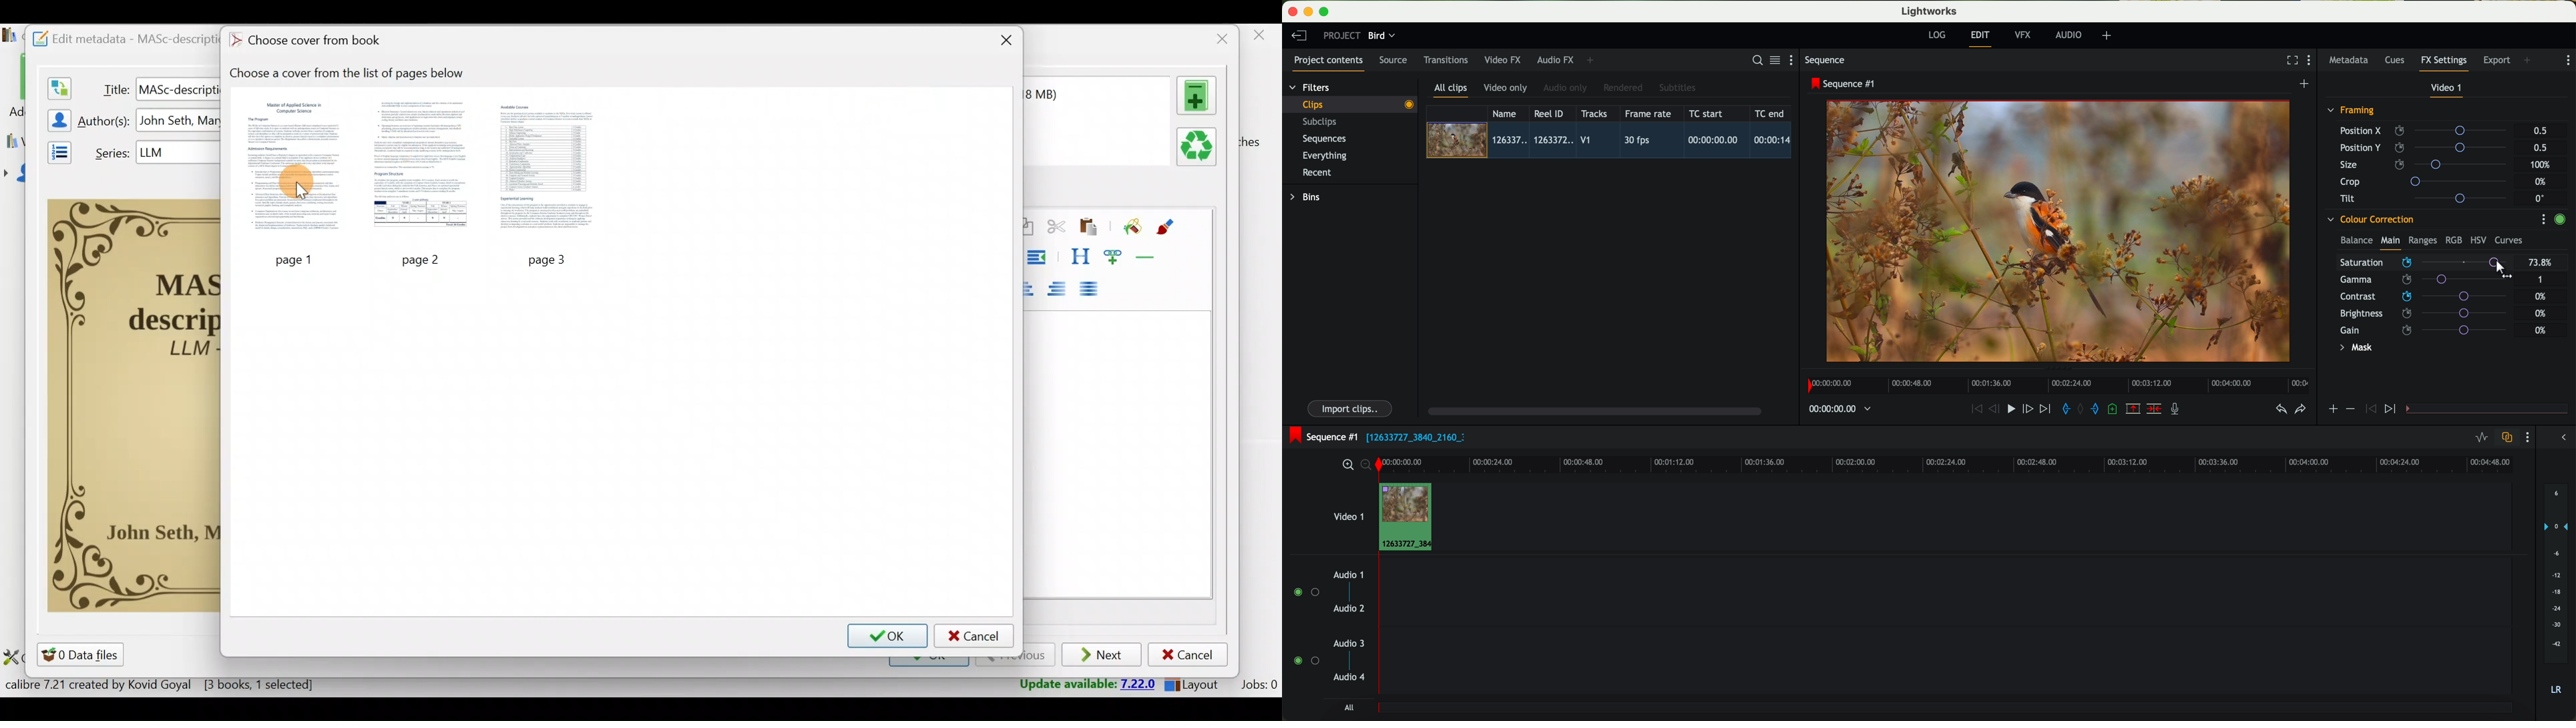  What do you see at coordinates (1257, 686) in the screenshot?
I see `Jobs` at bounding box center [1257, 686].